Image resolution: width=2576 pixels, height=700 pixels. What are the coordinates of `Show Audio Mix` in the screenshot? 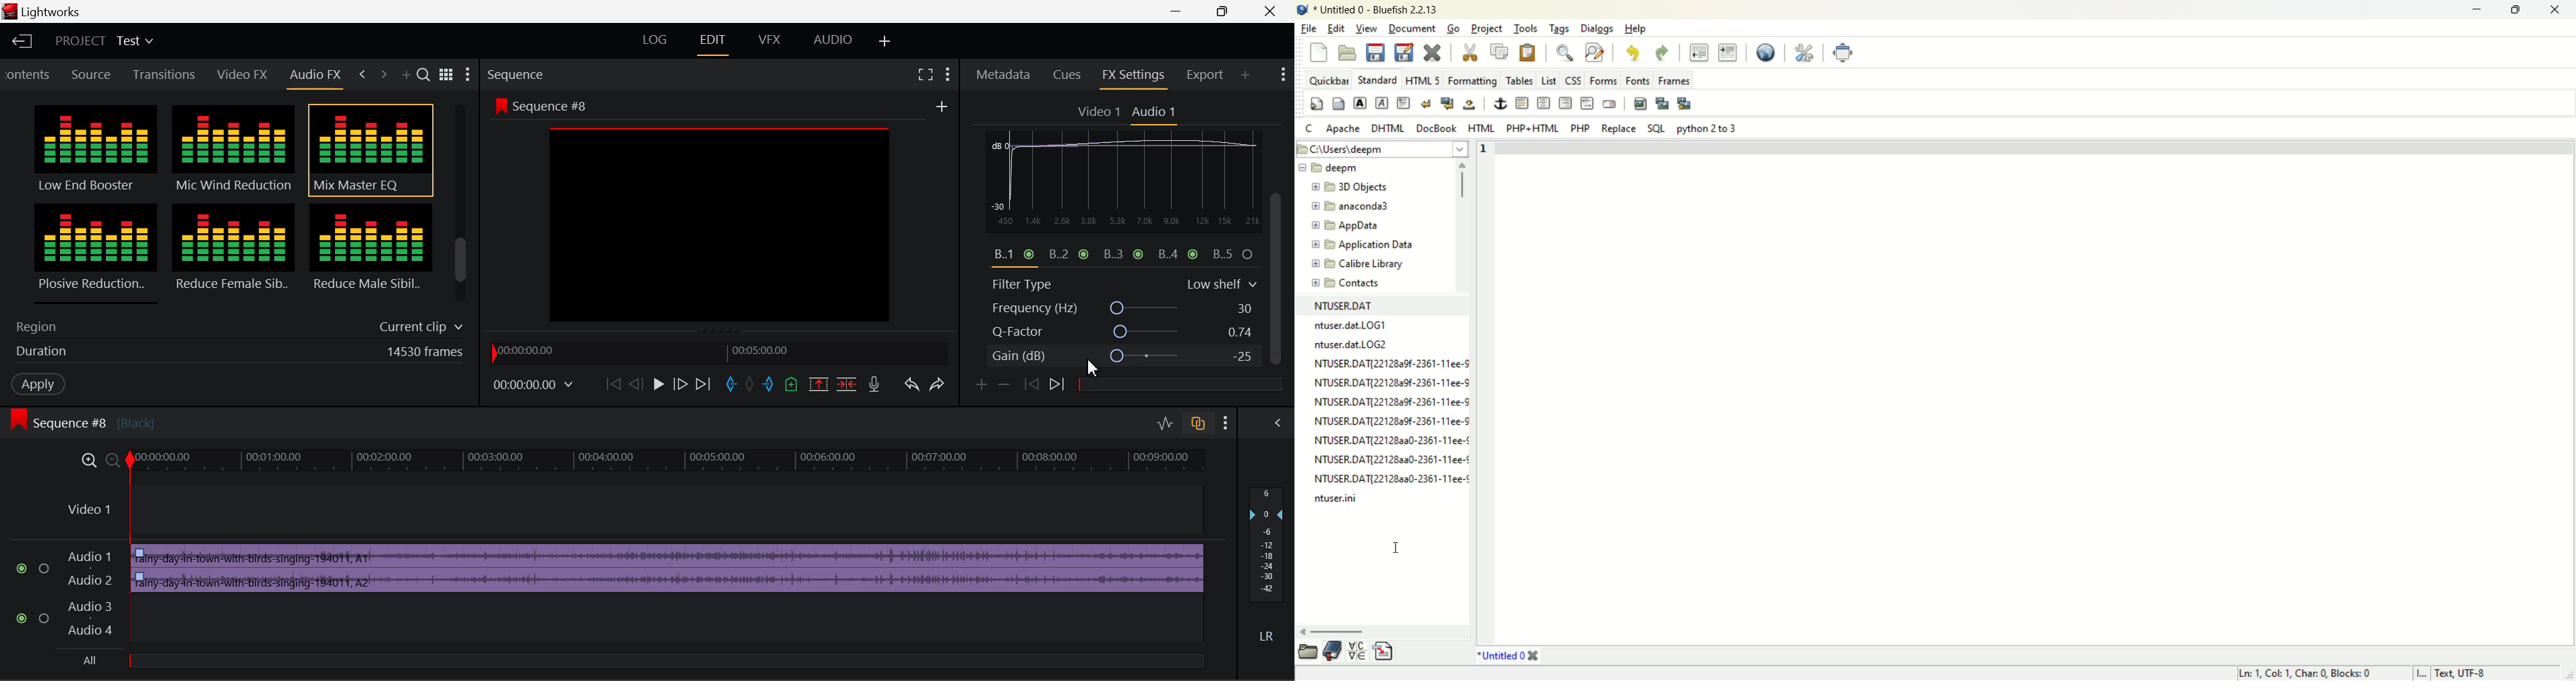 It's located at (1276, 423).